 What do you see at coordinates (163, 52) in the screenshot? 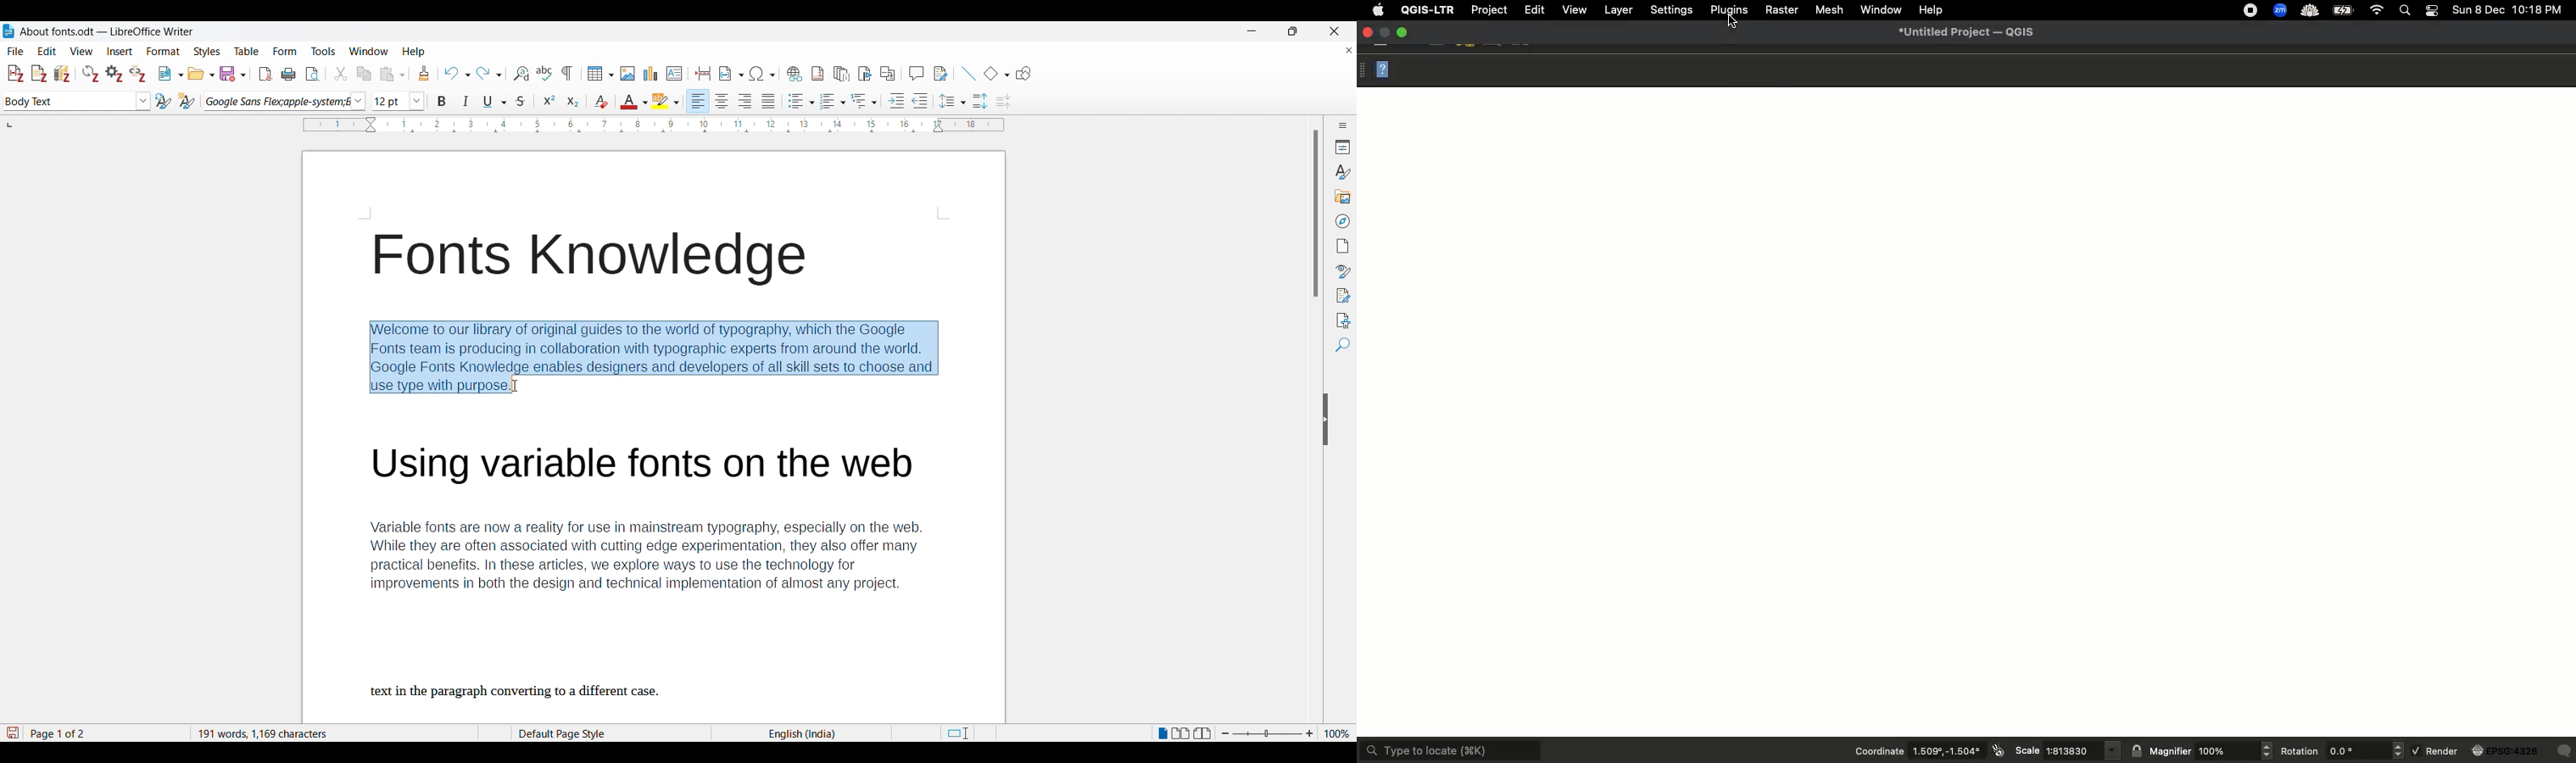
I see `Format menu` at bounding box center [163, 52].